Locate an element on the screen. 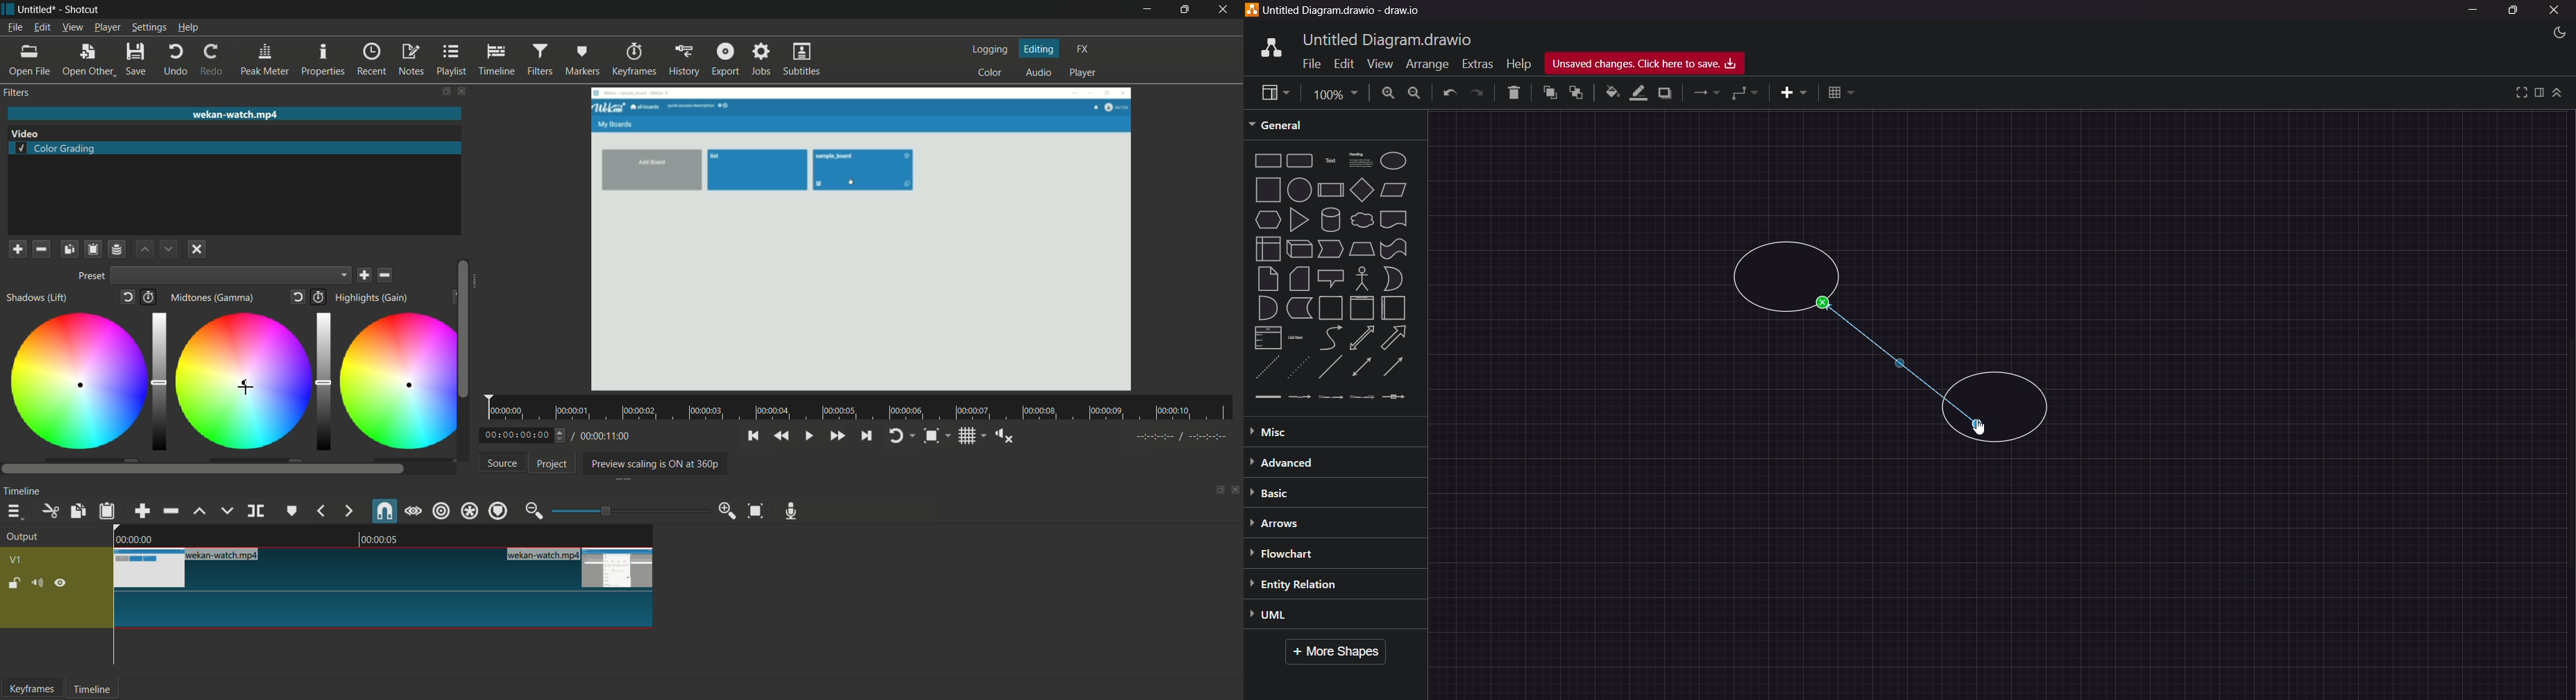 The image size is (2576, 700). remove a filter is located at coordinates (41, 250).